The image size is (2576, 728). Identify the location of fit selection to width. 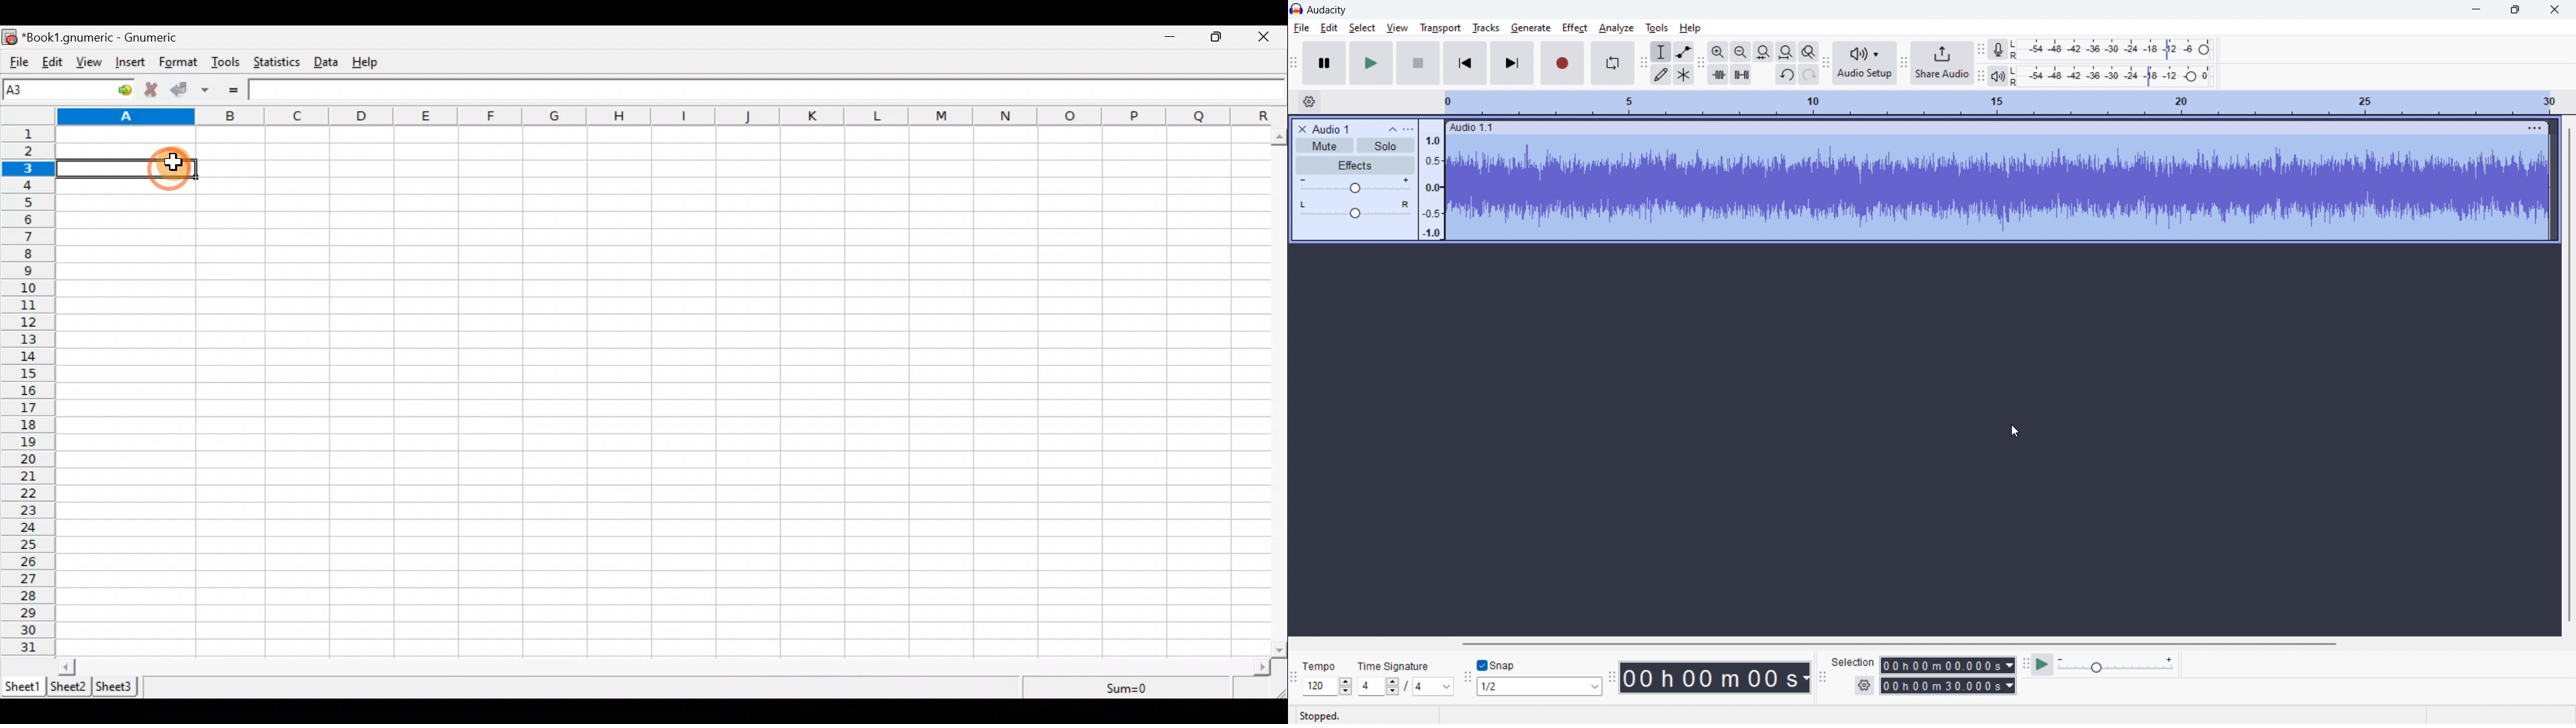
(1763, 51).